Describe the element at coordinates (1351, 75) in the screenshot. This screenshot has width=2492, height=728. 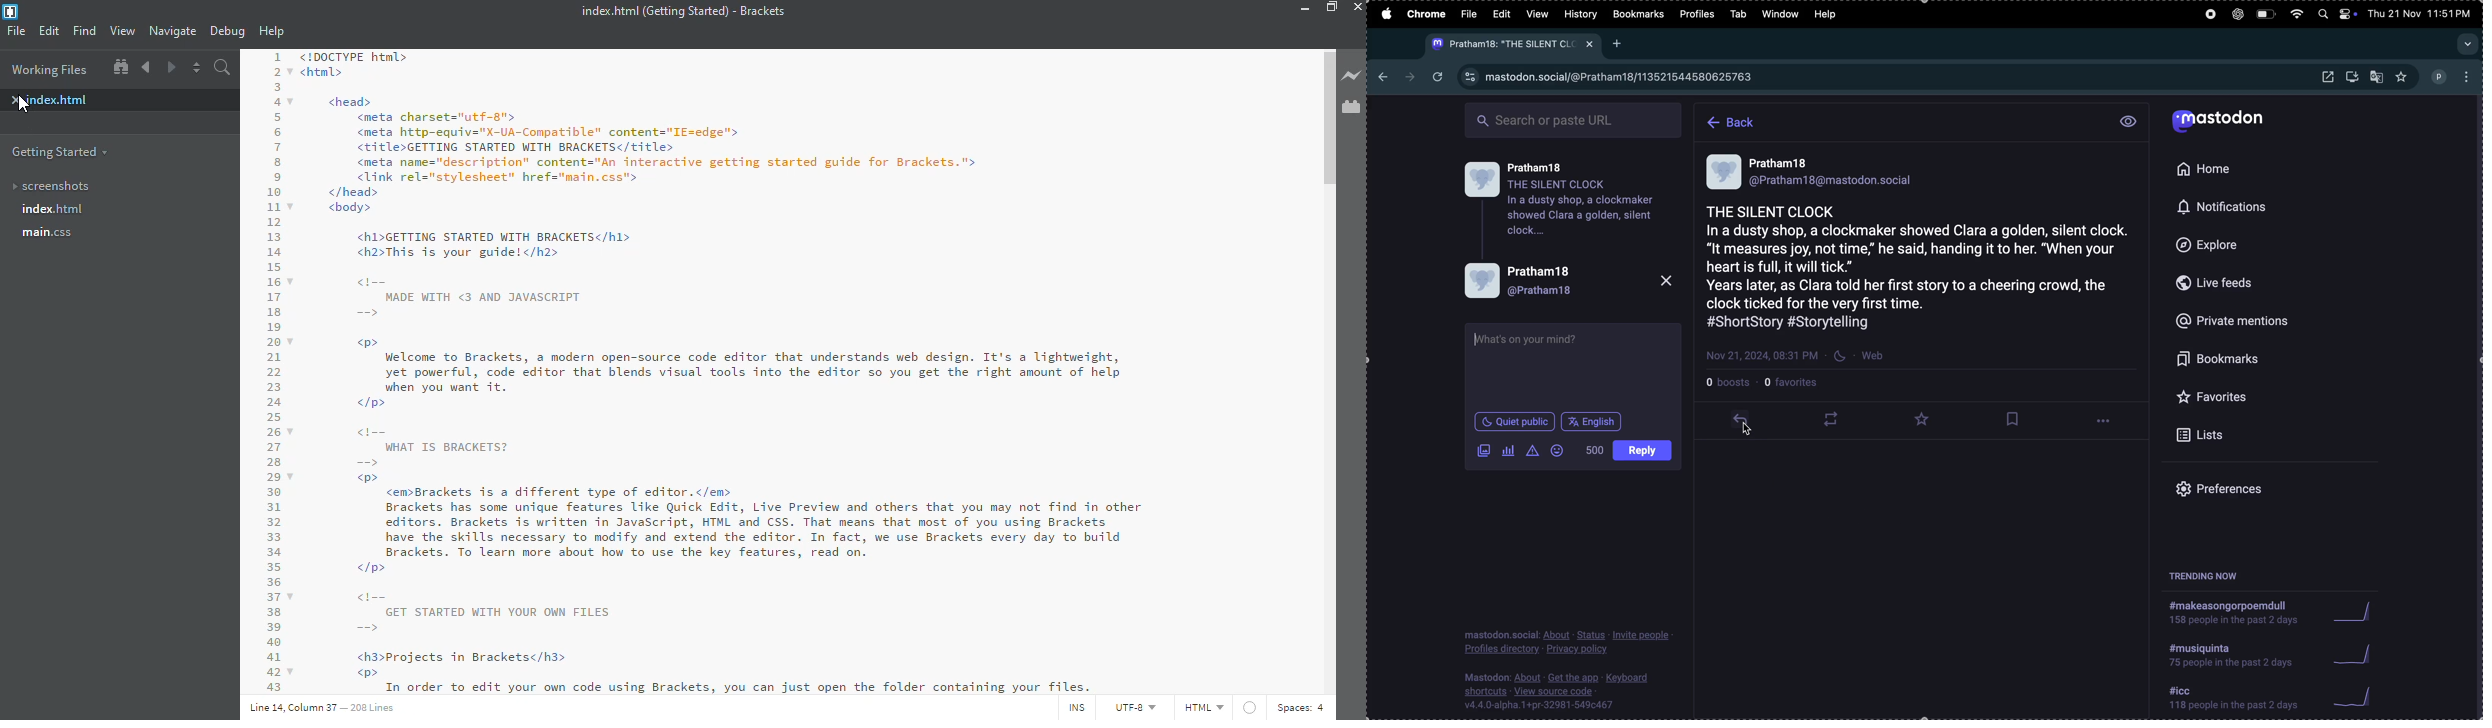
I see `live preview` at that location.